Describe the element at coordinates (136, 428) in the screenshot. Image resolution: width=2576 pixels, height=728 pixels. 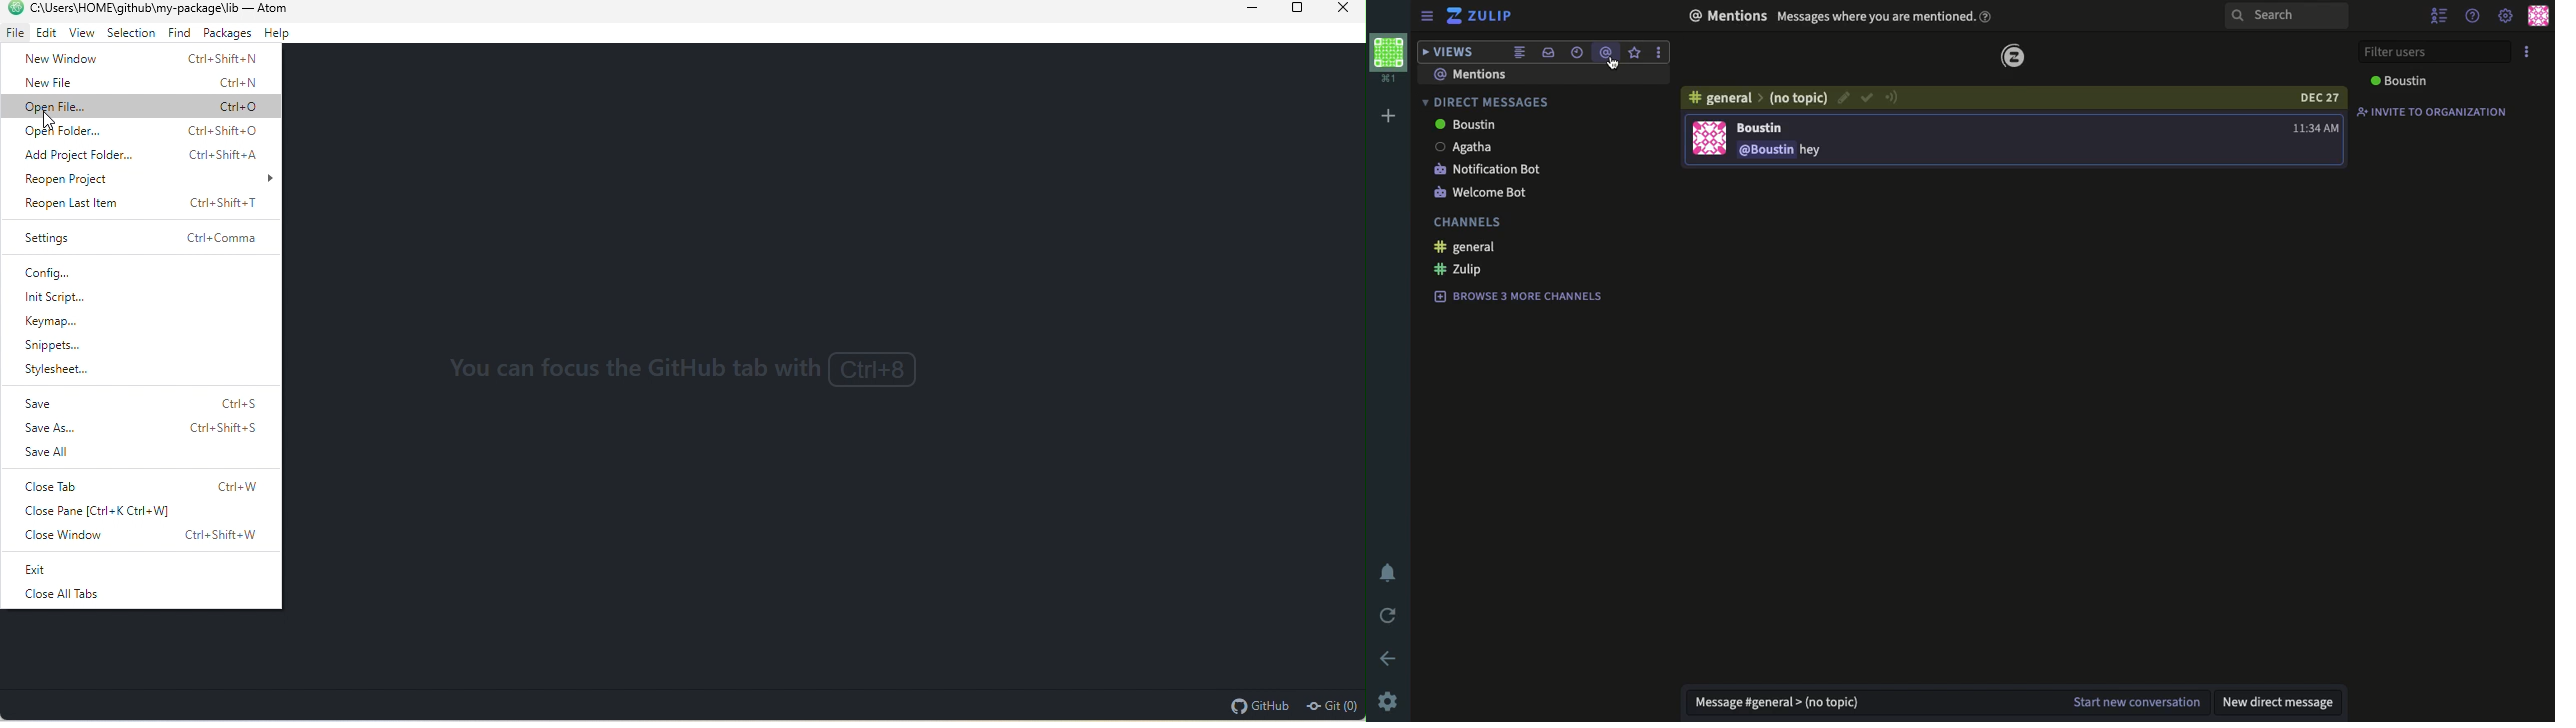
I see `save as` at that location.